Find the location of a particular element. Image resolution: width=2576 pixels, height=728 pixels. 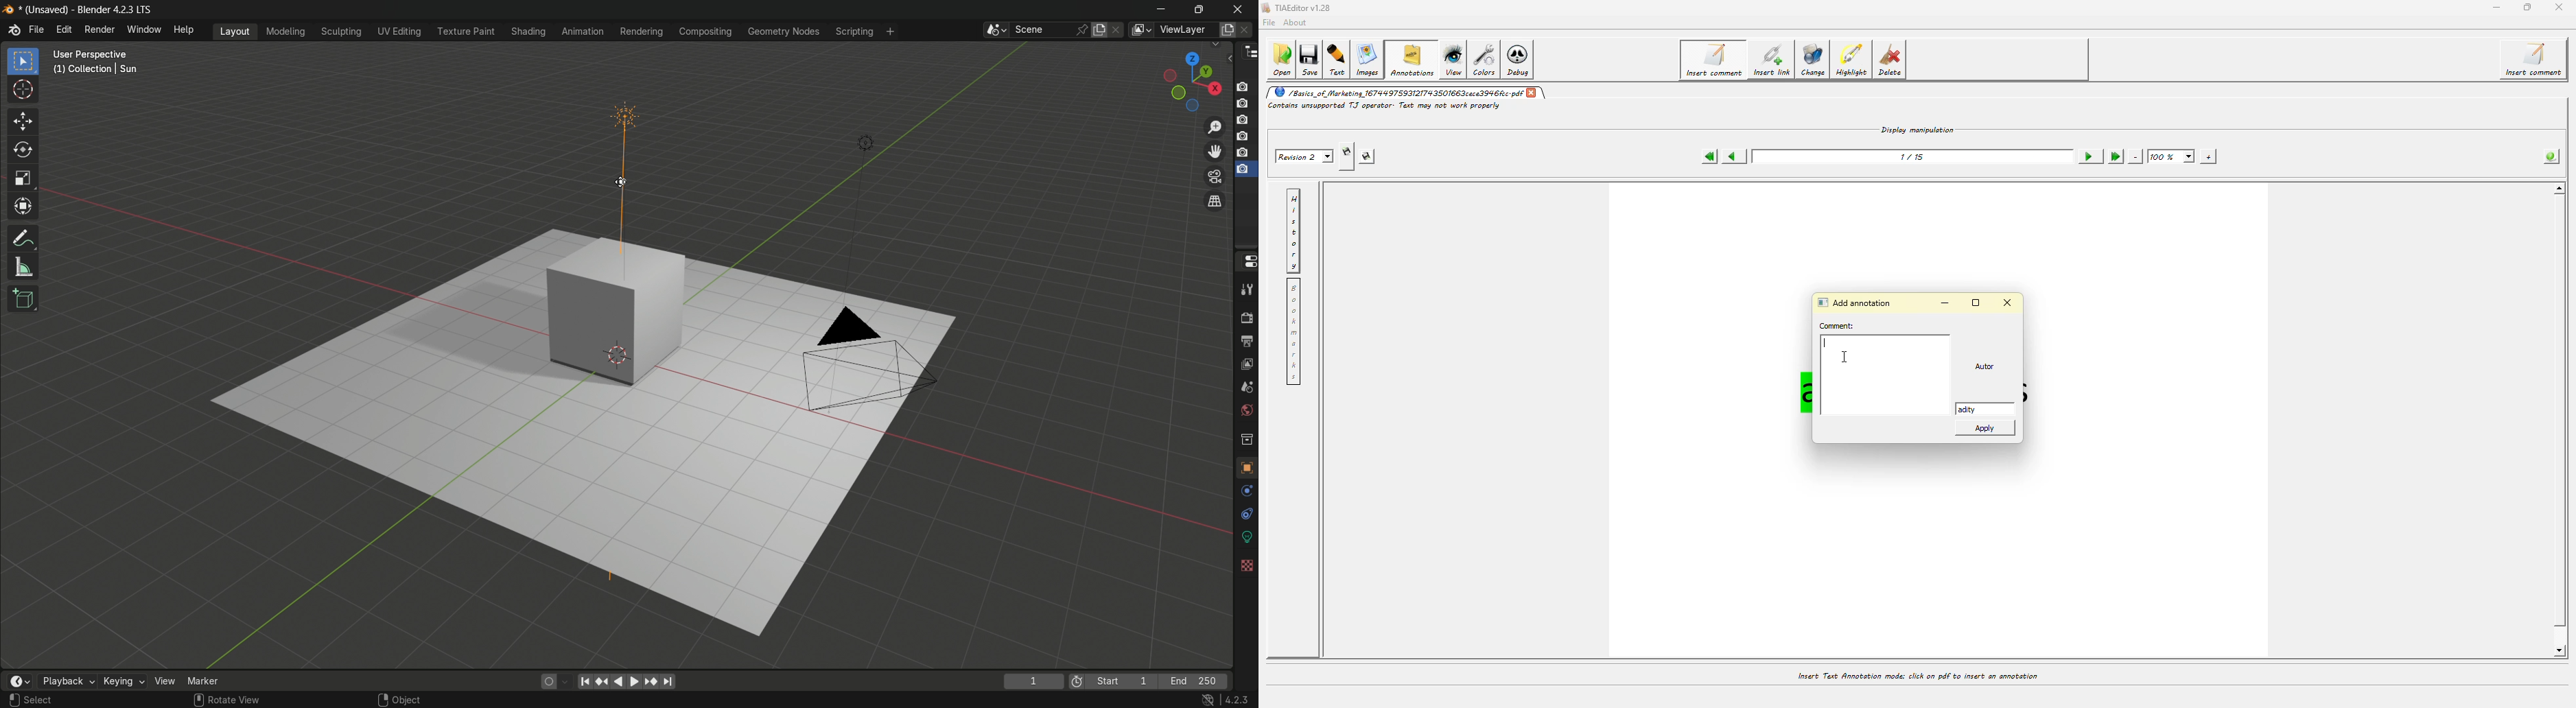

data is located at coordinates (1247, 536).